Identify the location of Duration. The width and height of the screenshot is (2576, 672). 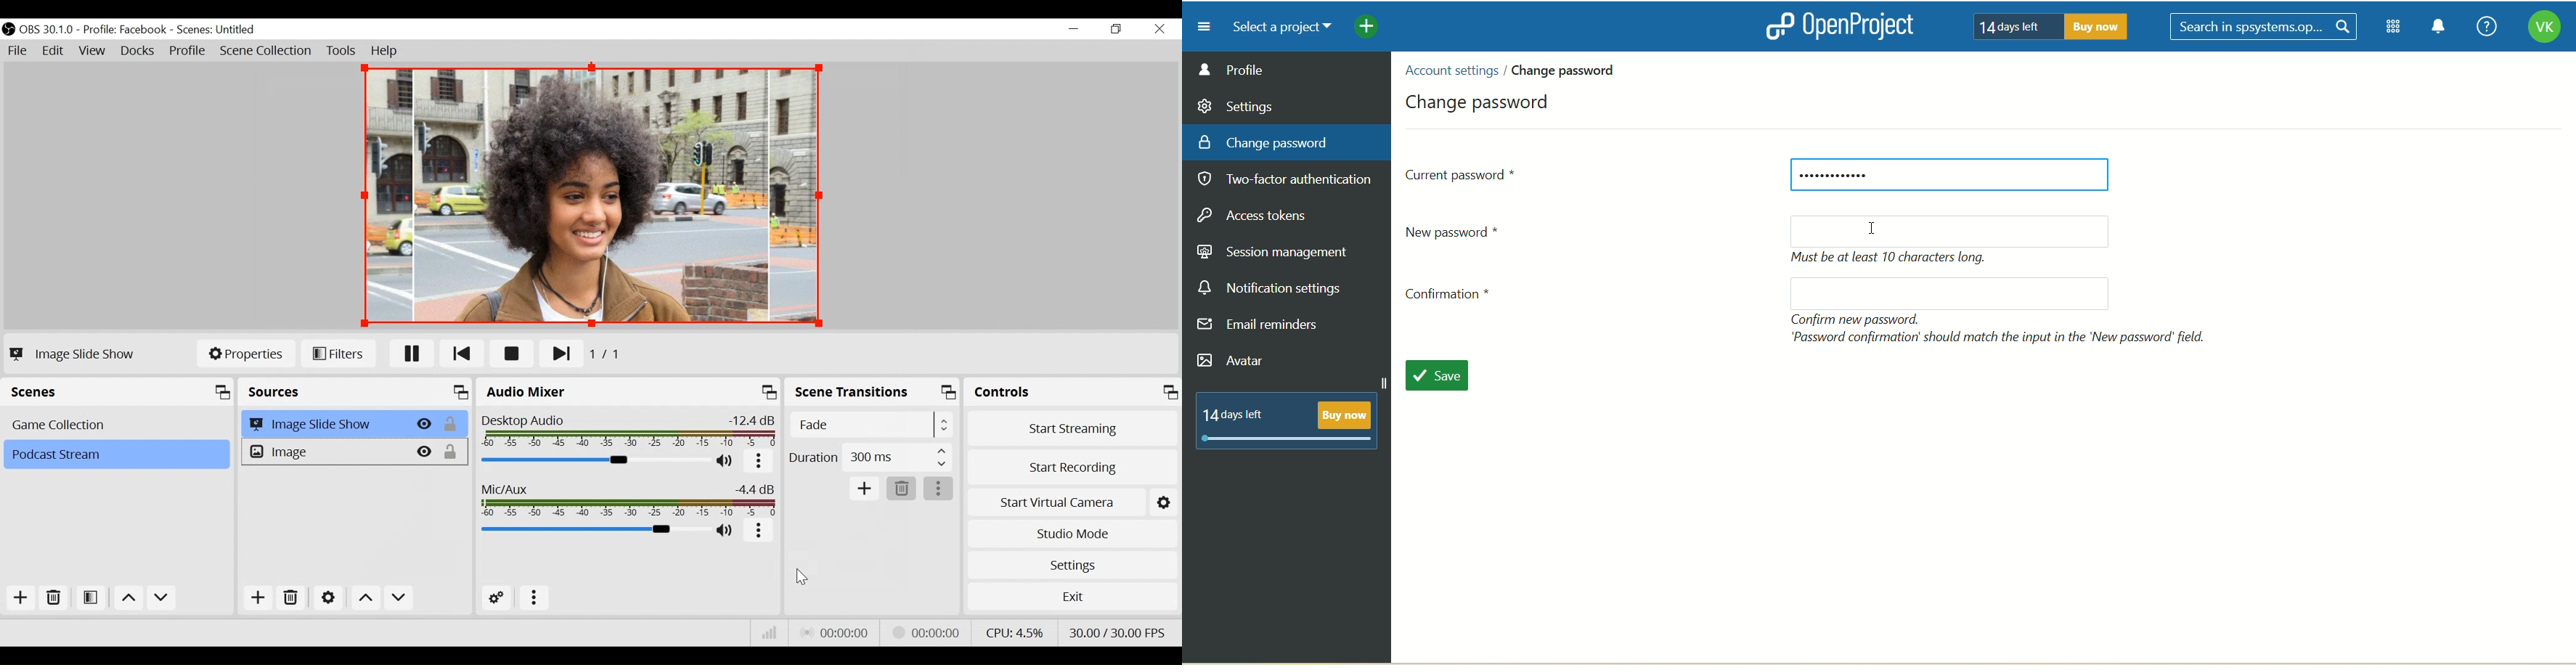
(870, 459).